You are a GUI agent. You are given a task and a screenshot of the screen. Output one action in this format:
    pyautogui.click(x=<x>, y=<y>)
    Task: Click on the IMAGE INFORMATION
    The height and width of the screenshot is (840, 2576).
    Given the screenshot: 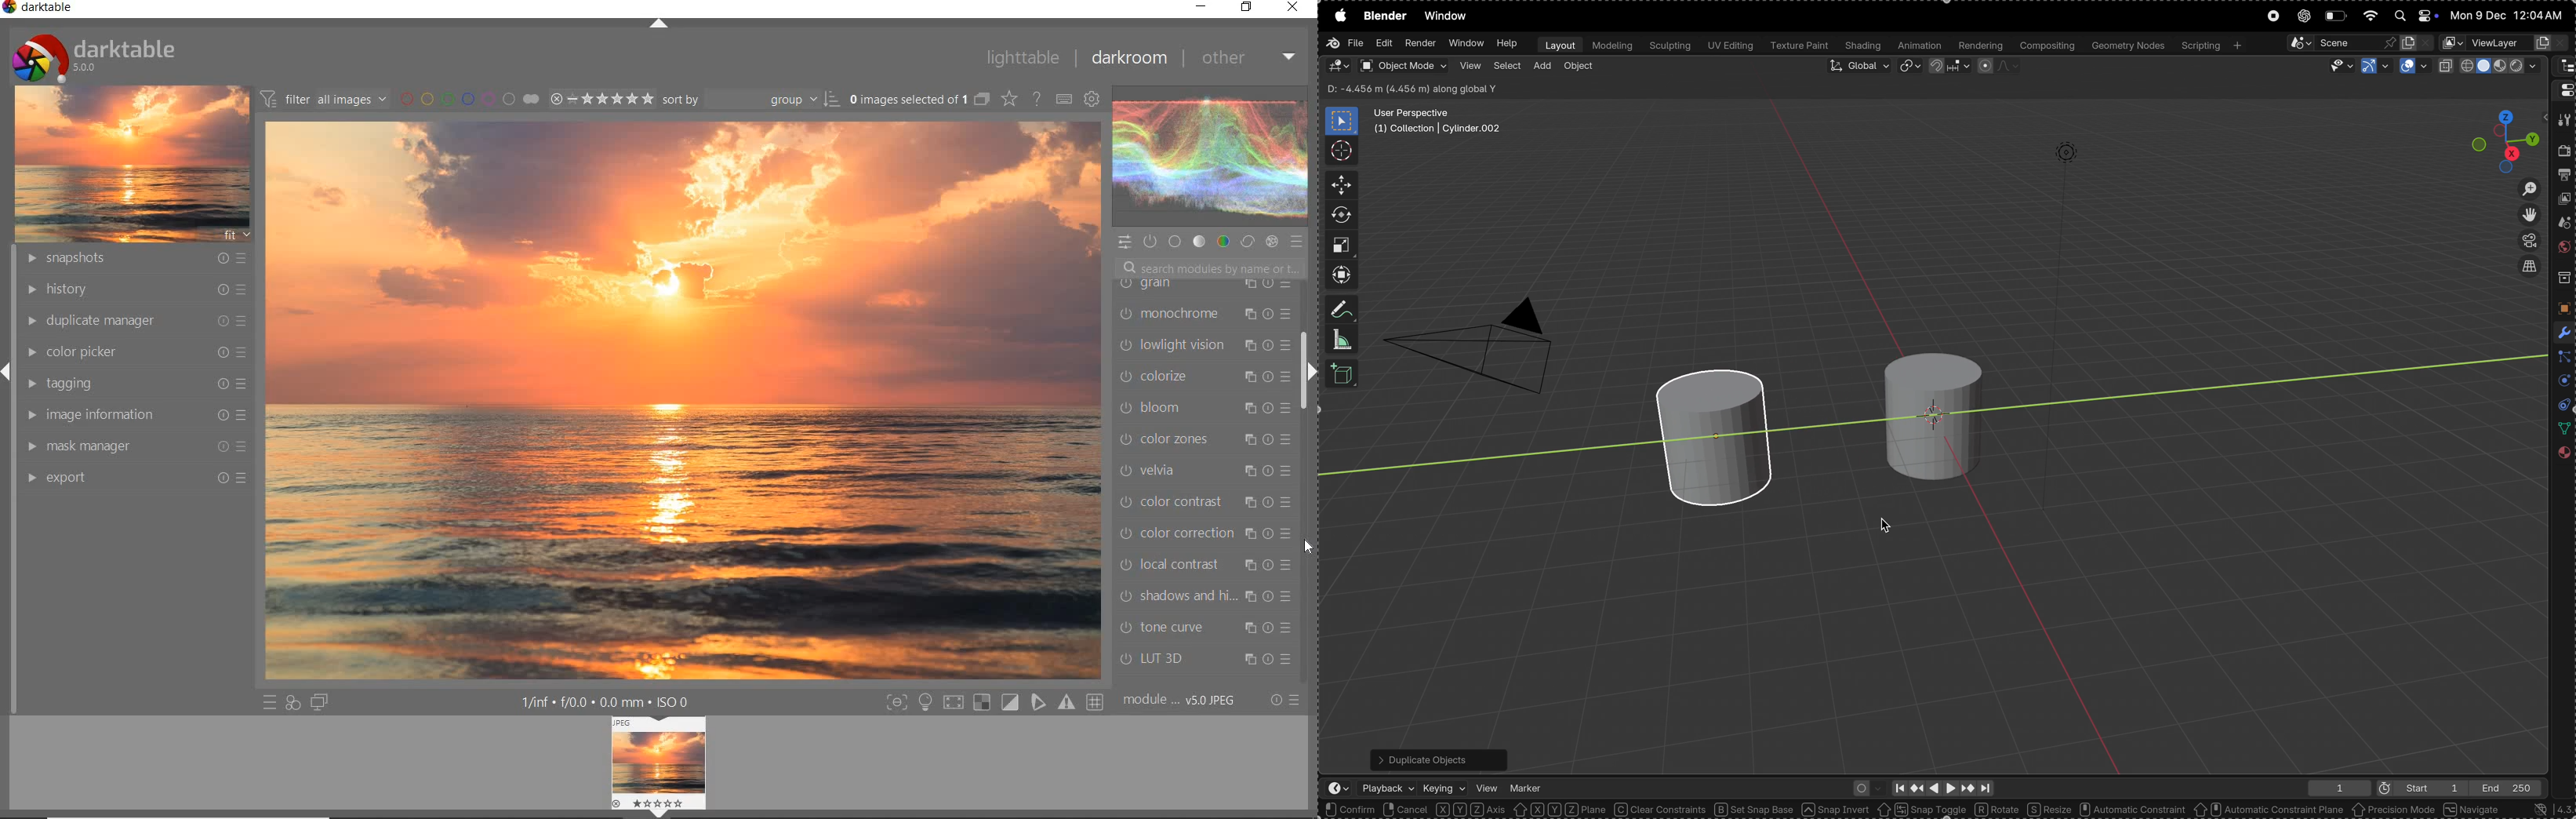 What is the action you would take?
    pyautogui.click(x=137, y=414)
    